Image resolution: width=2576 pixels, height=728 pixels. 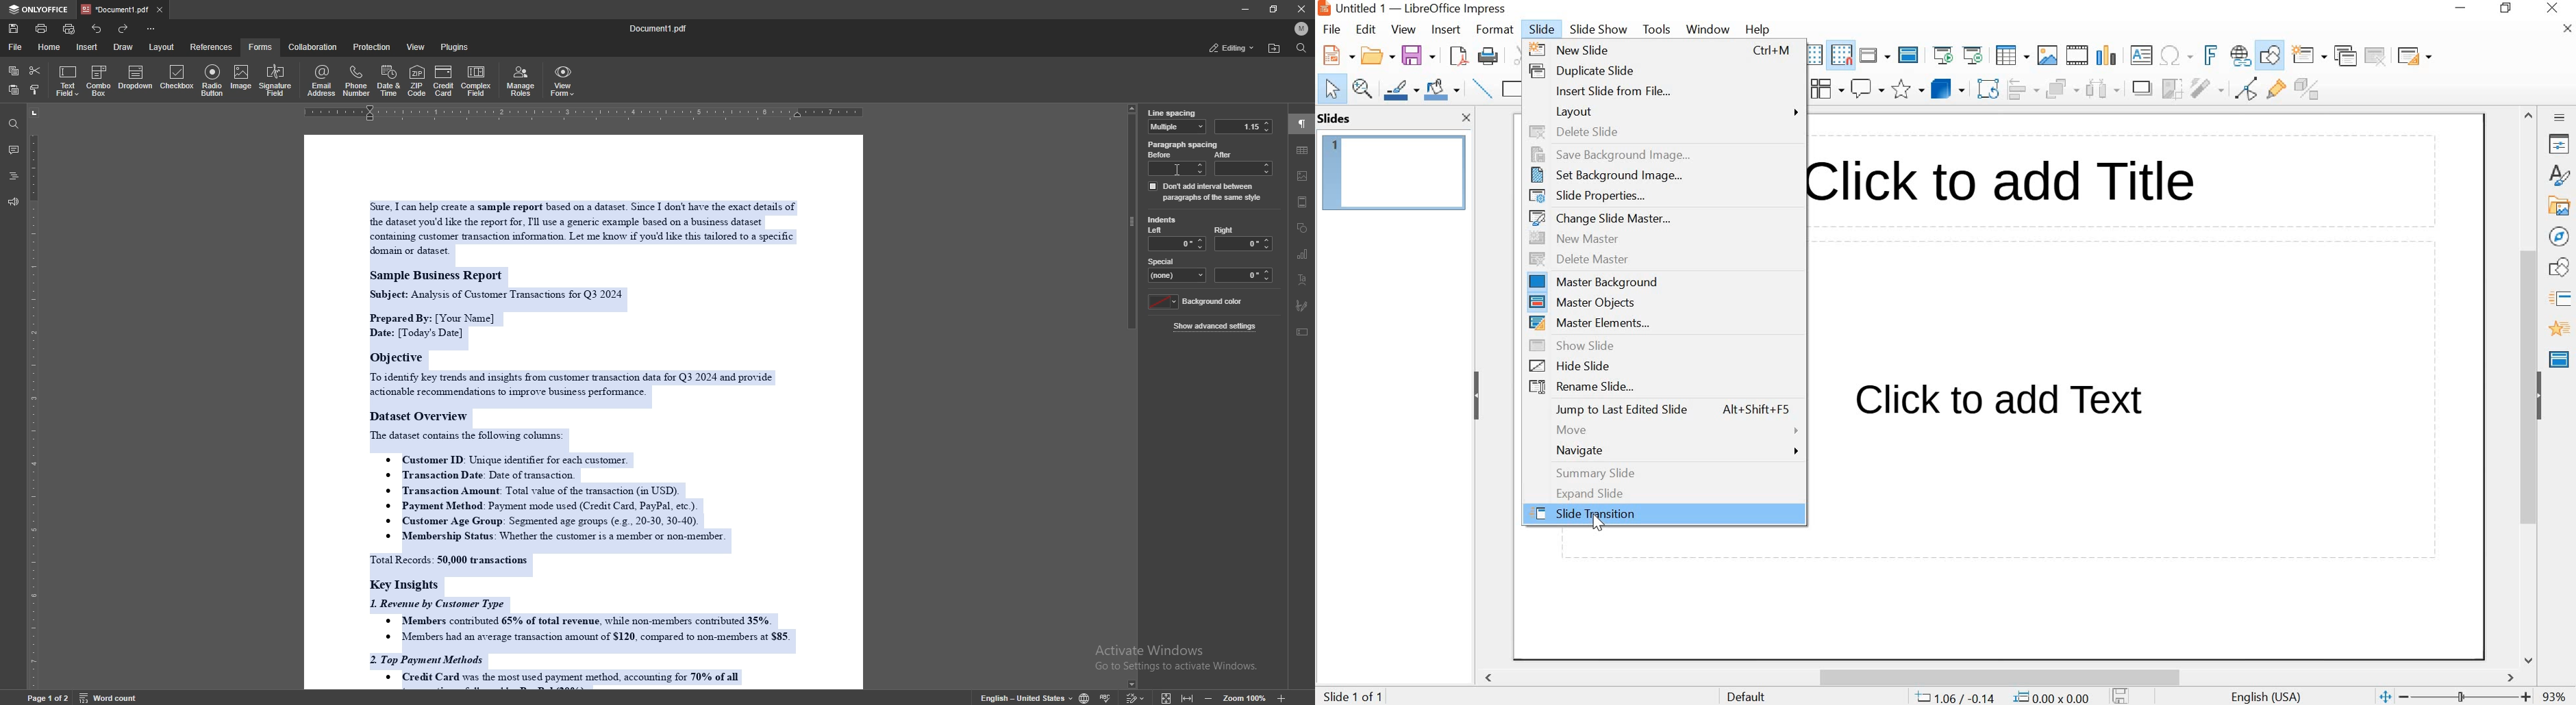 What do you see at coordinates (1661, 388) in the screenshot?
I see `RENAME SLIDE` at bounding box center [1661, 388].